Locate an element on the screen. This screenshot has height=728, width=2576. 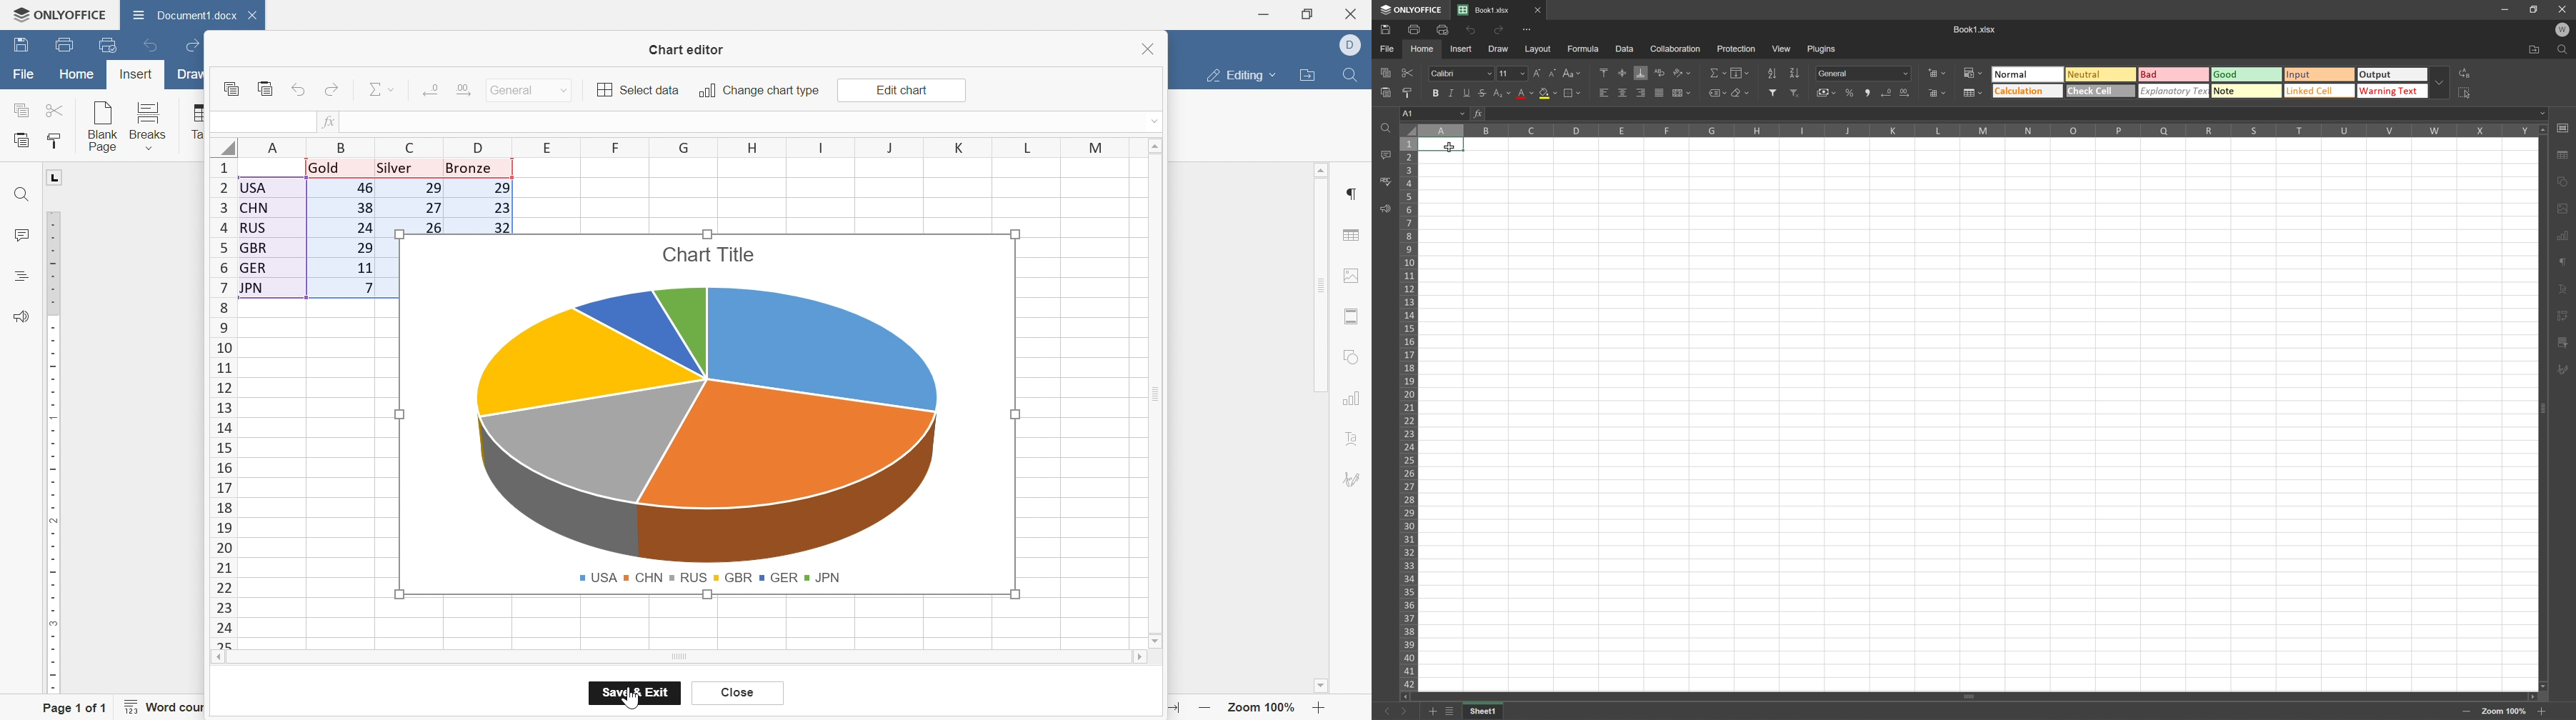
Delete is located at coordinates (256, 19).